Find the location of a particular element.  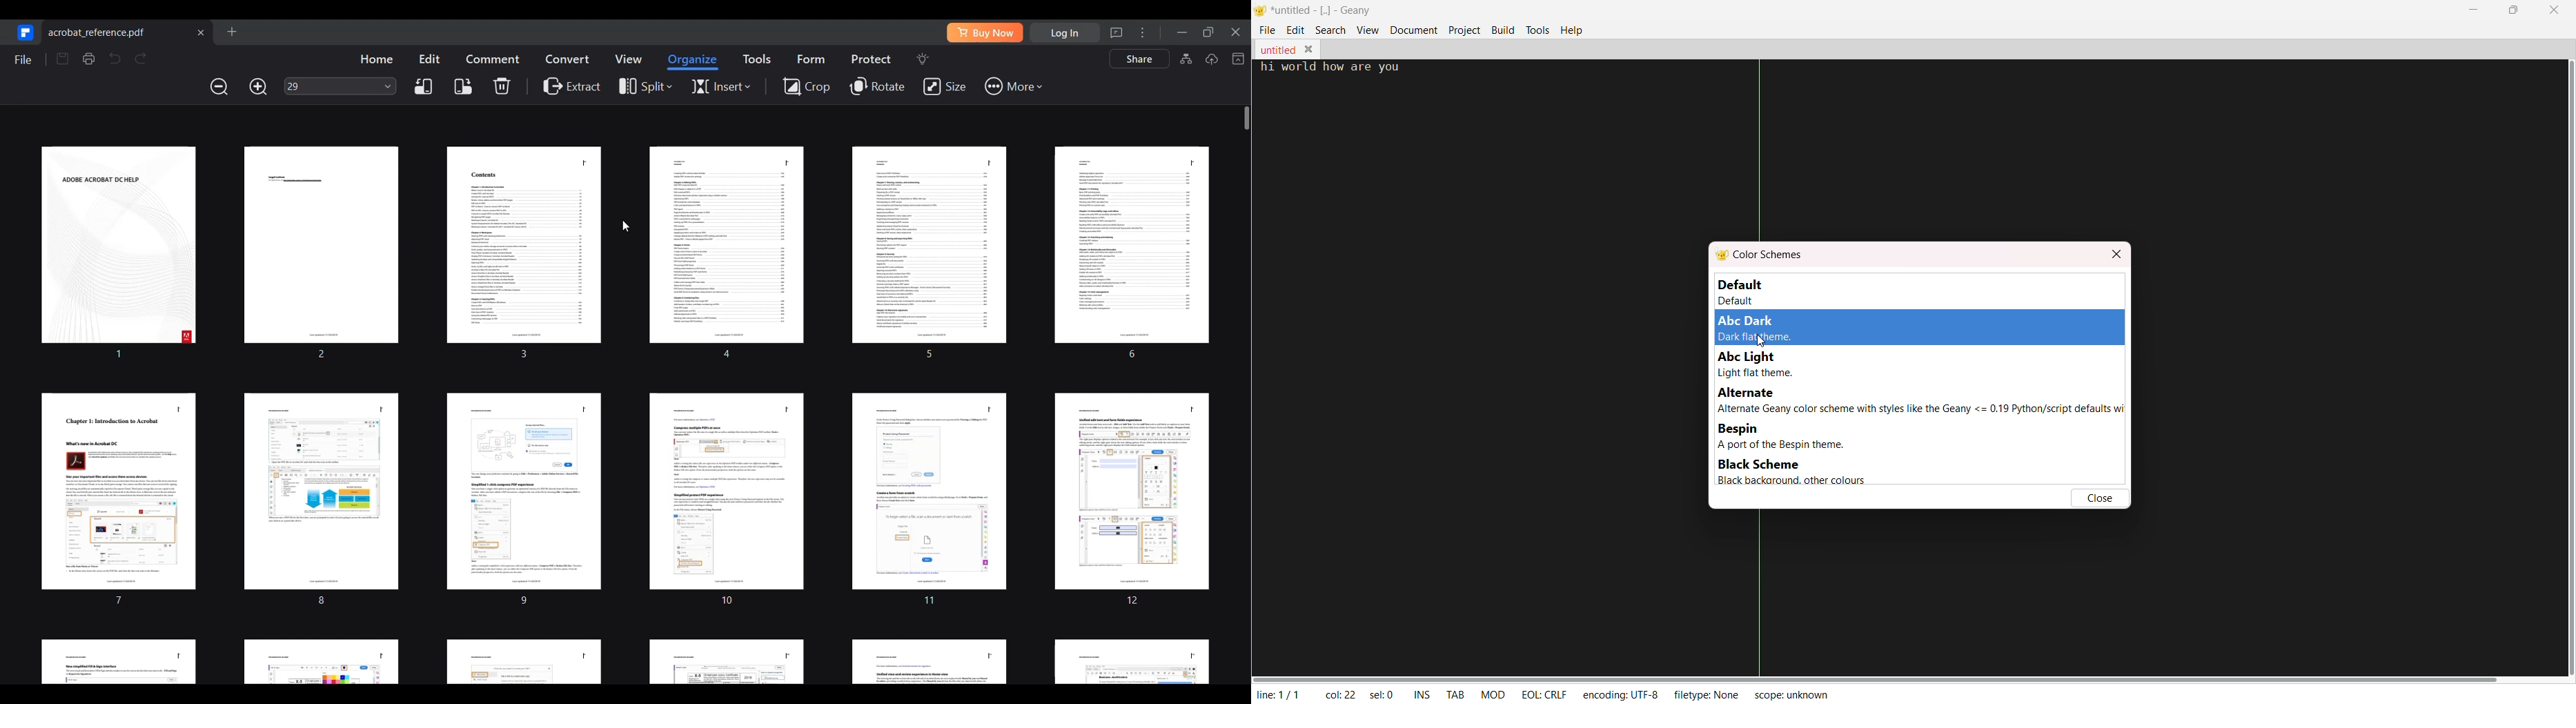

logo is located at coordinates (1261, 10).